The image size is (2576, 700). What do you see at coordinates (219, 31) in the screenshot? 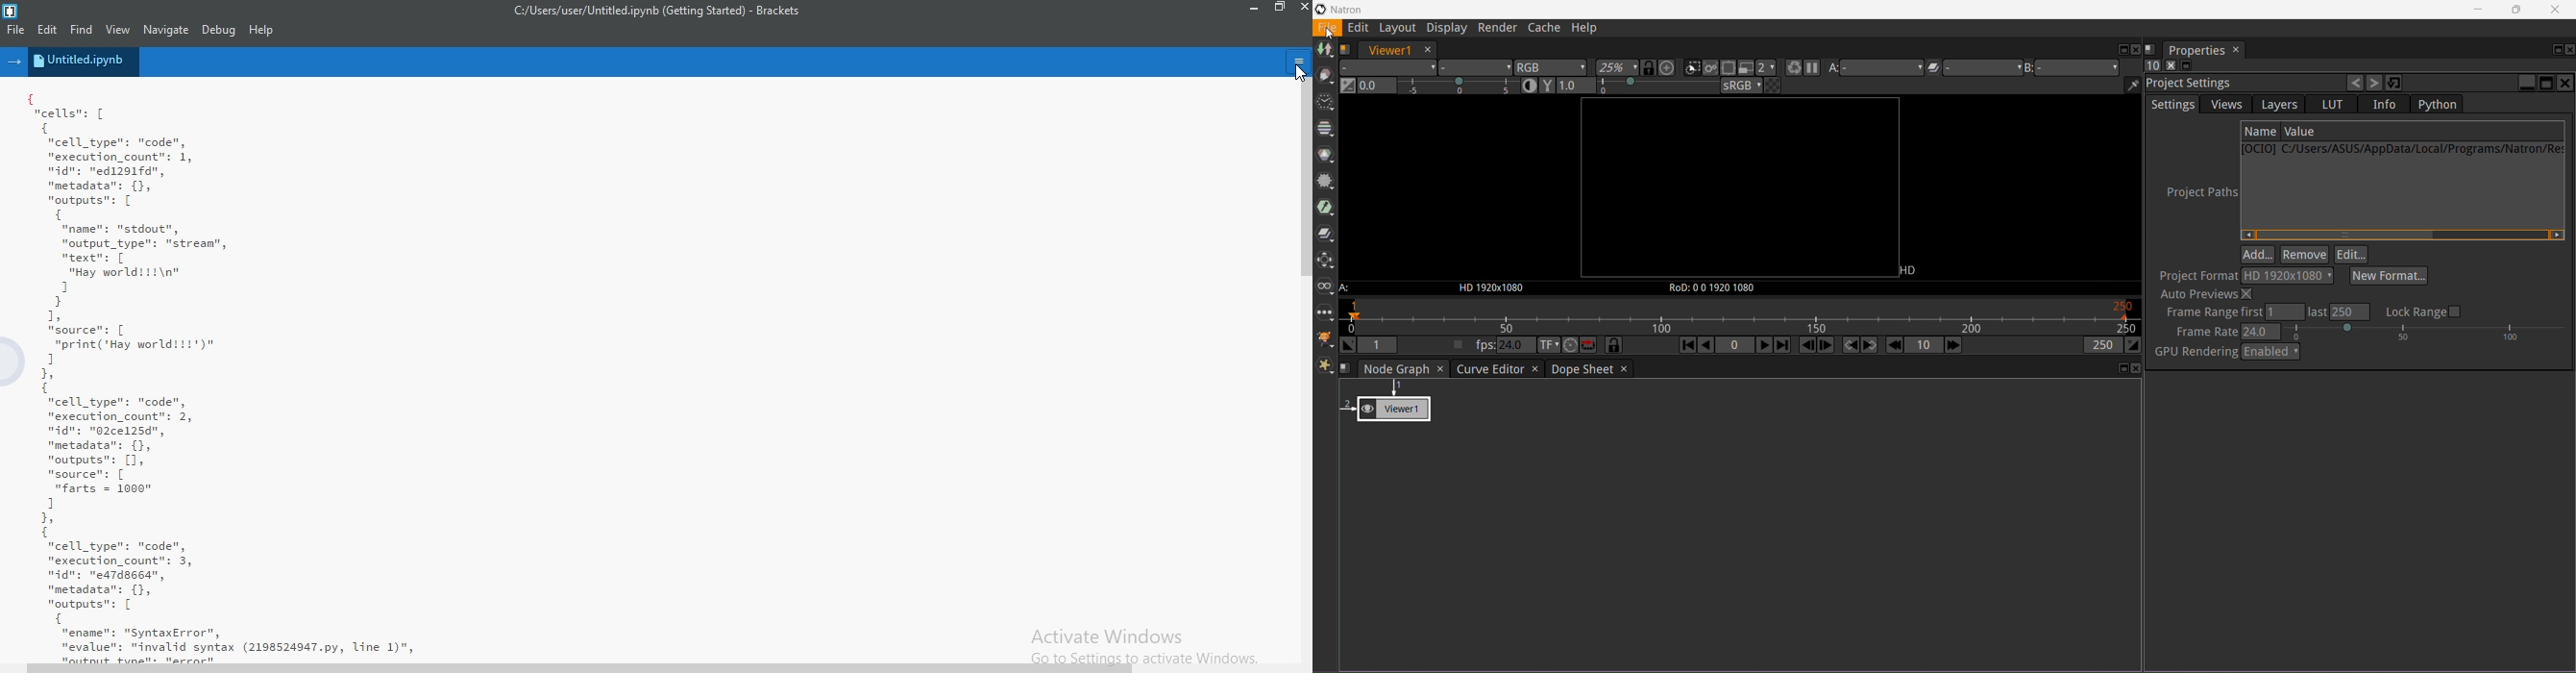
I see `Debug` at bounding box center [219, 31].